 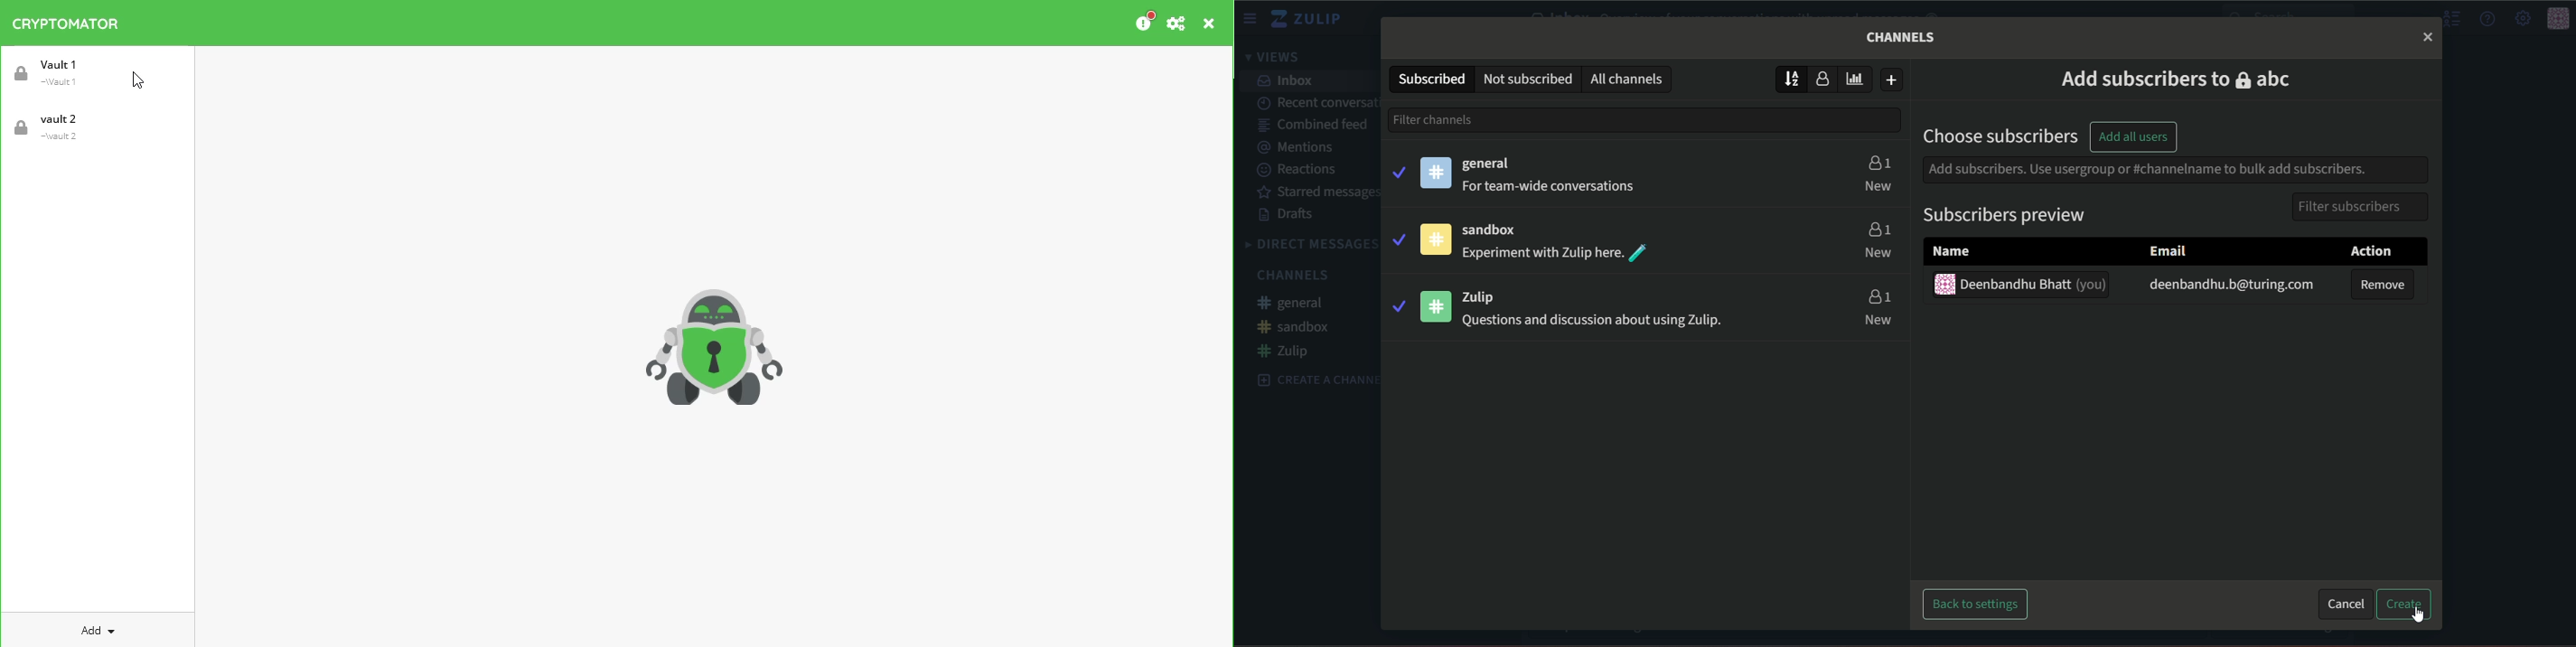 I want to click on main menu, so click(x=2522, y=18).